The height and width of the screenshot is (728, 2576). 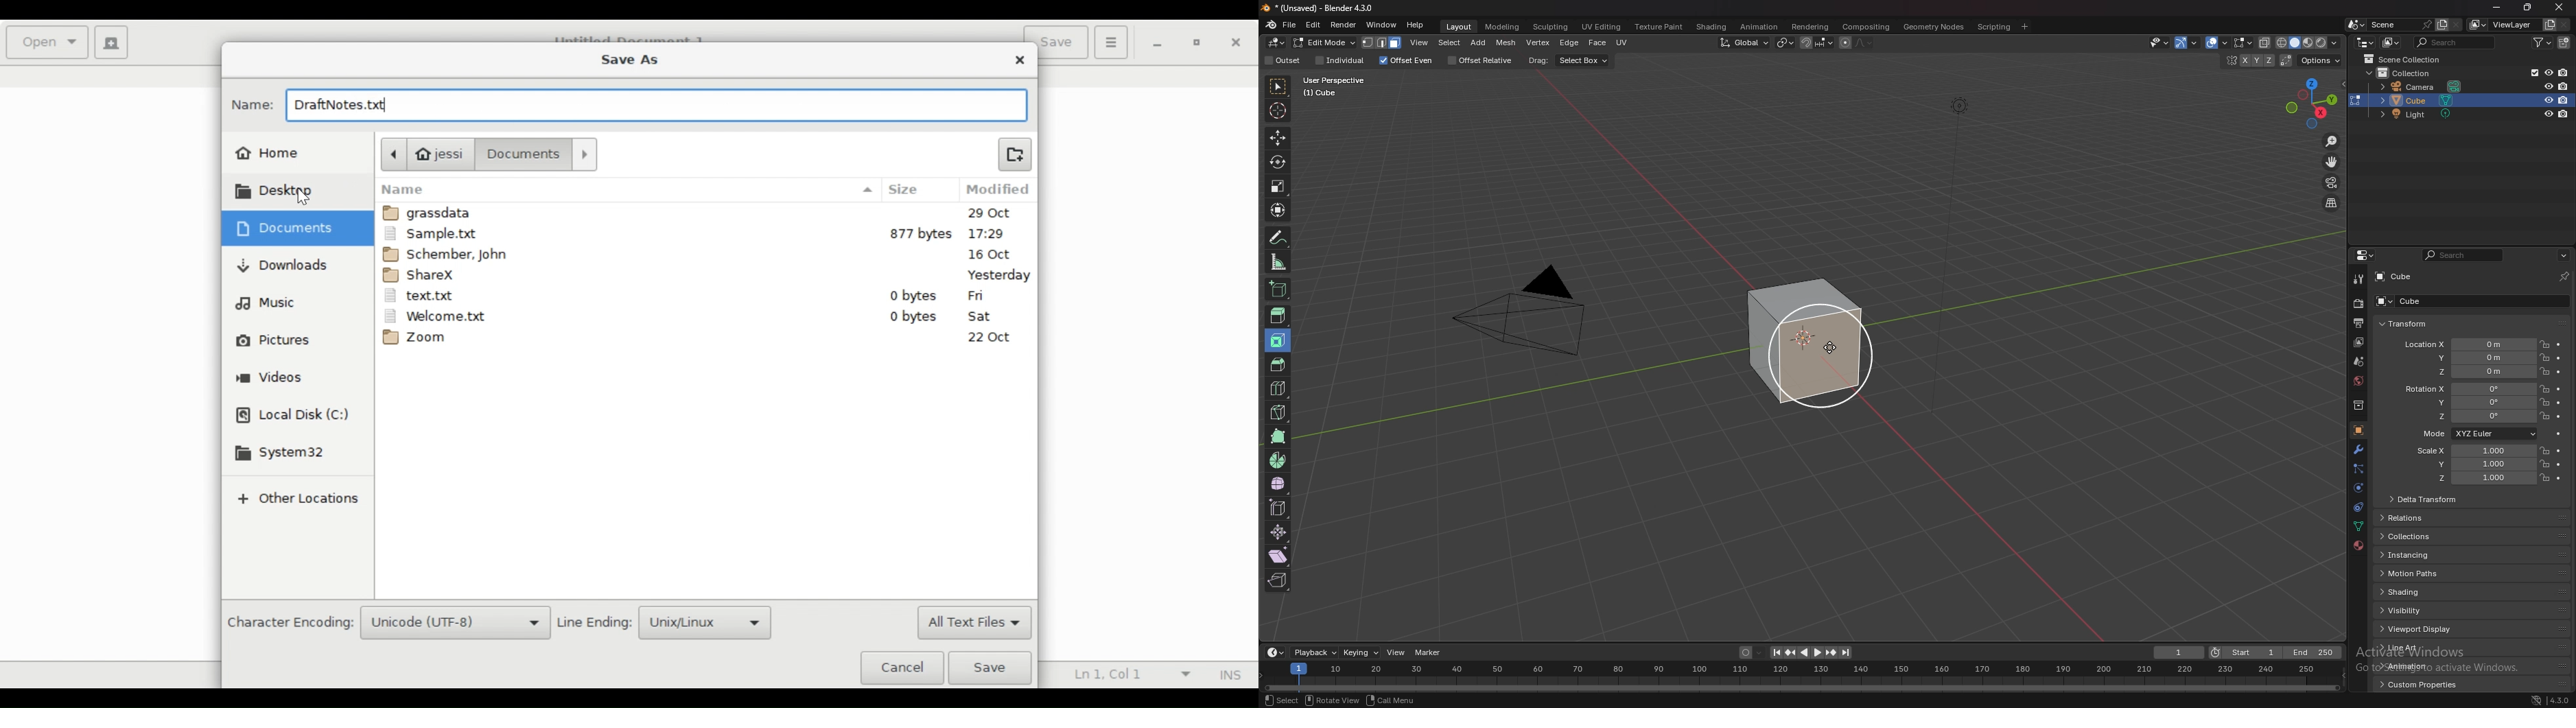 I want to click on light, so click(x=2420, y=114).